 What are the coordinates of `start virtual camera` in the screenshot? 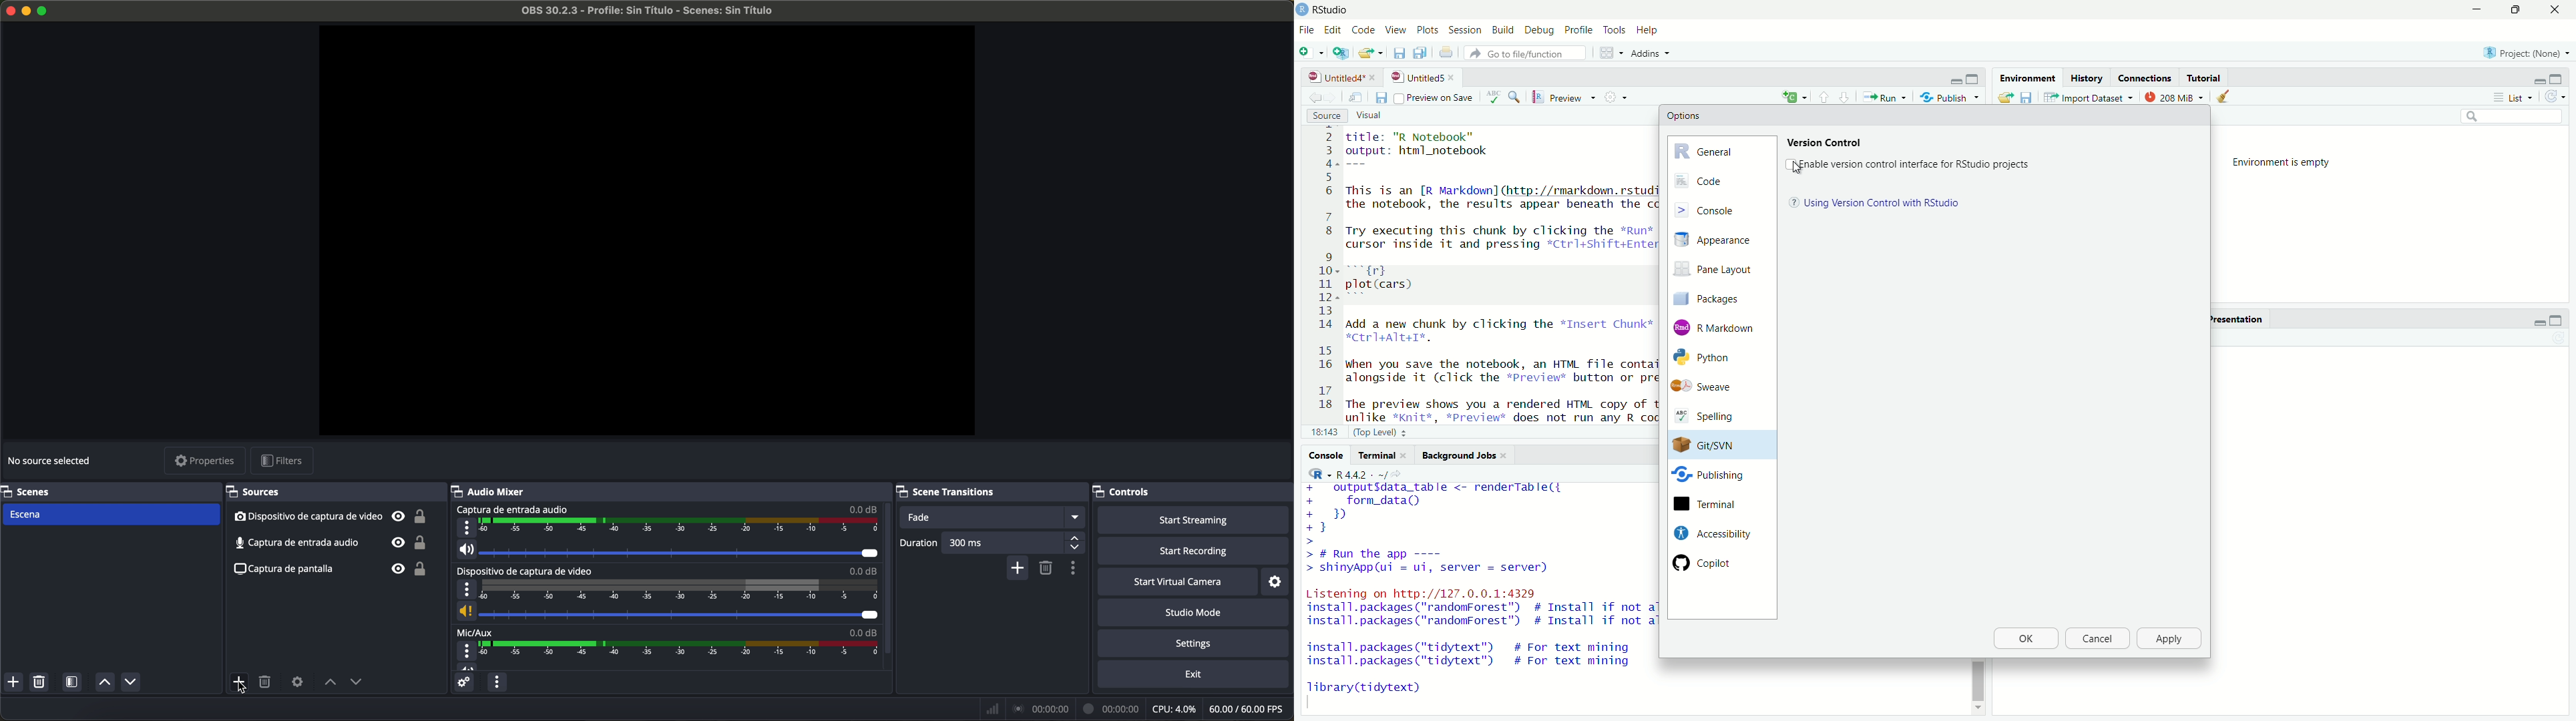 It's located at (1178, 582).